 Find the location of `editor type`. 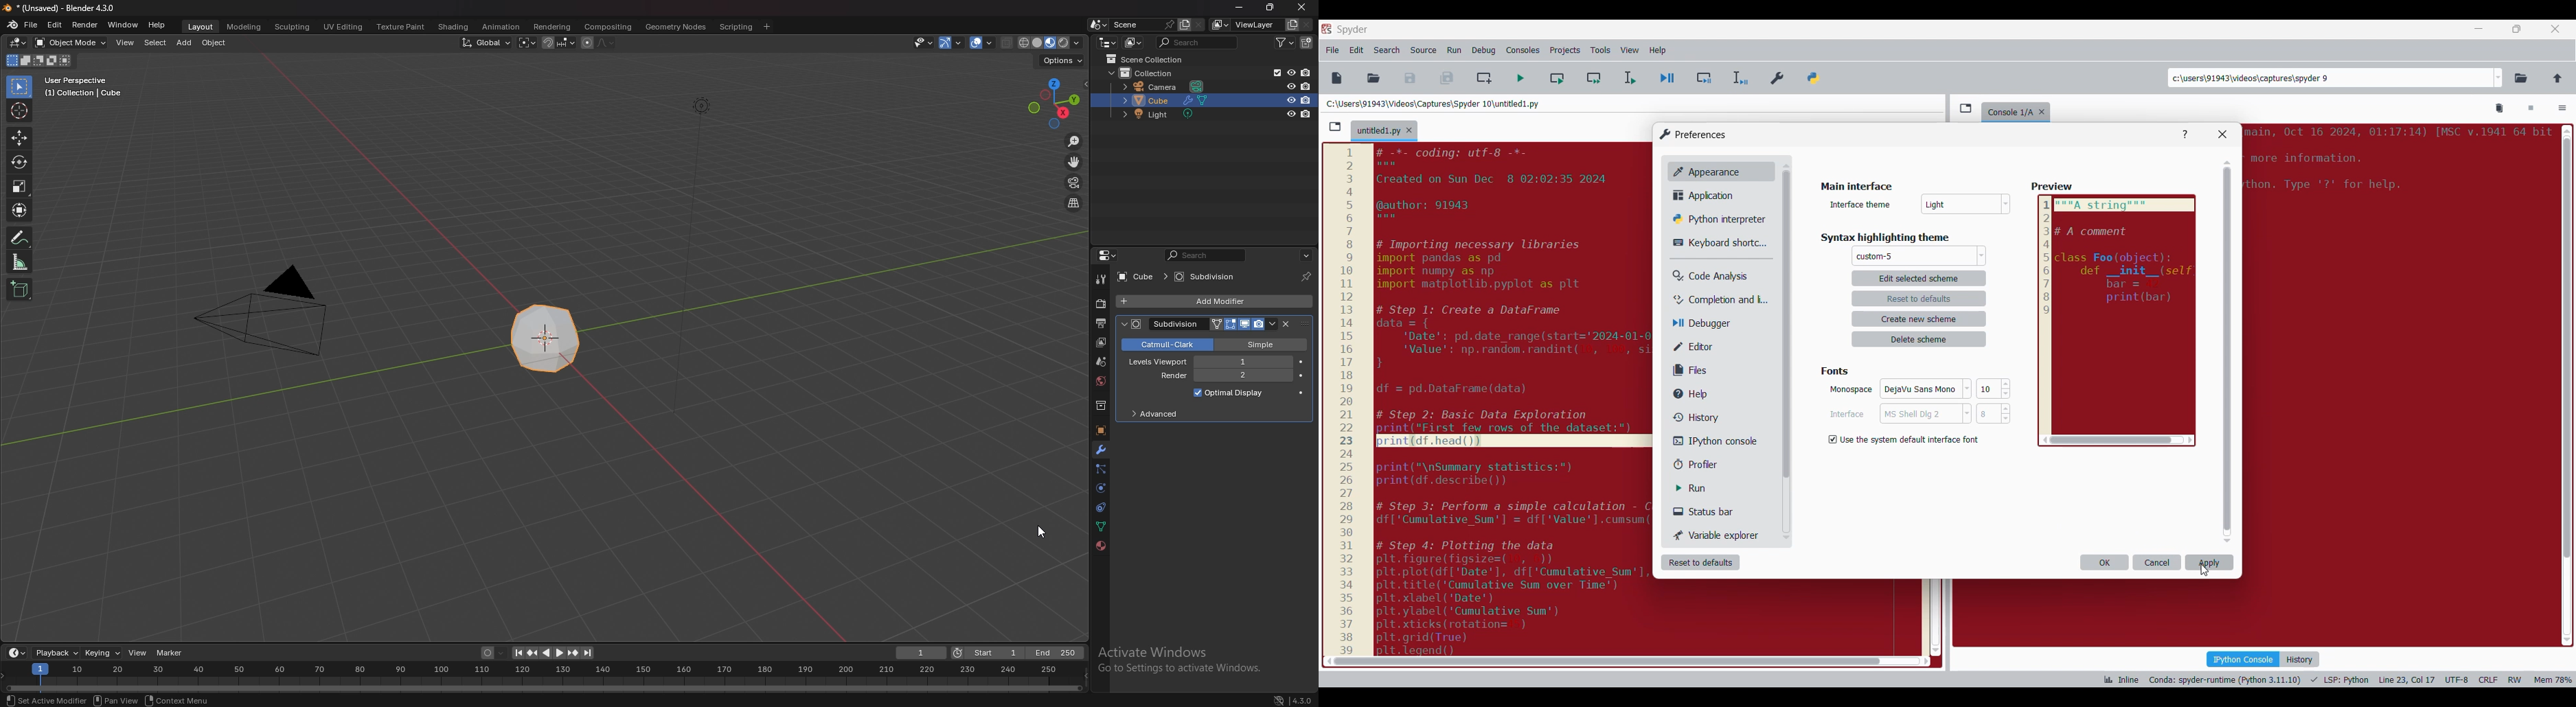

editor type is located at coordinates (1109, 256).